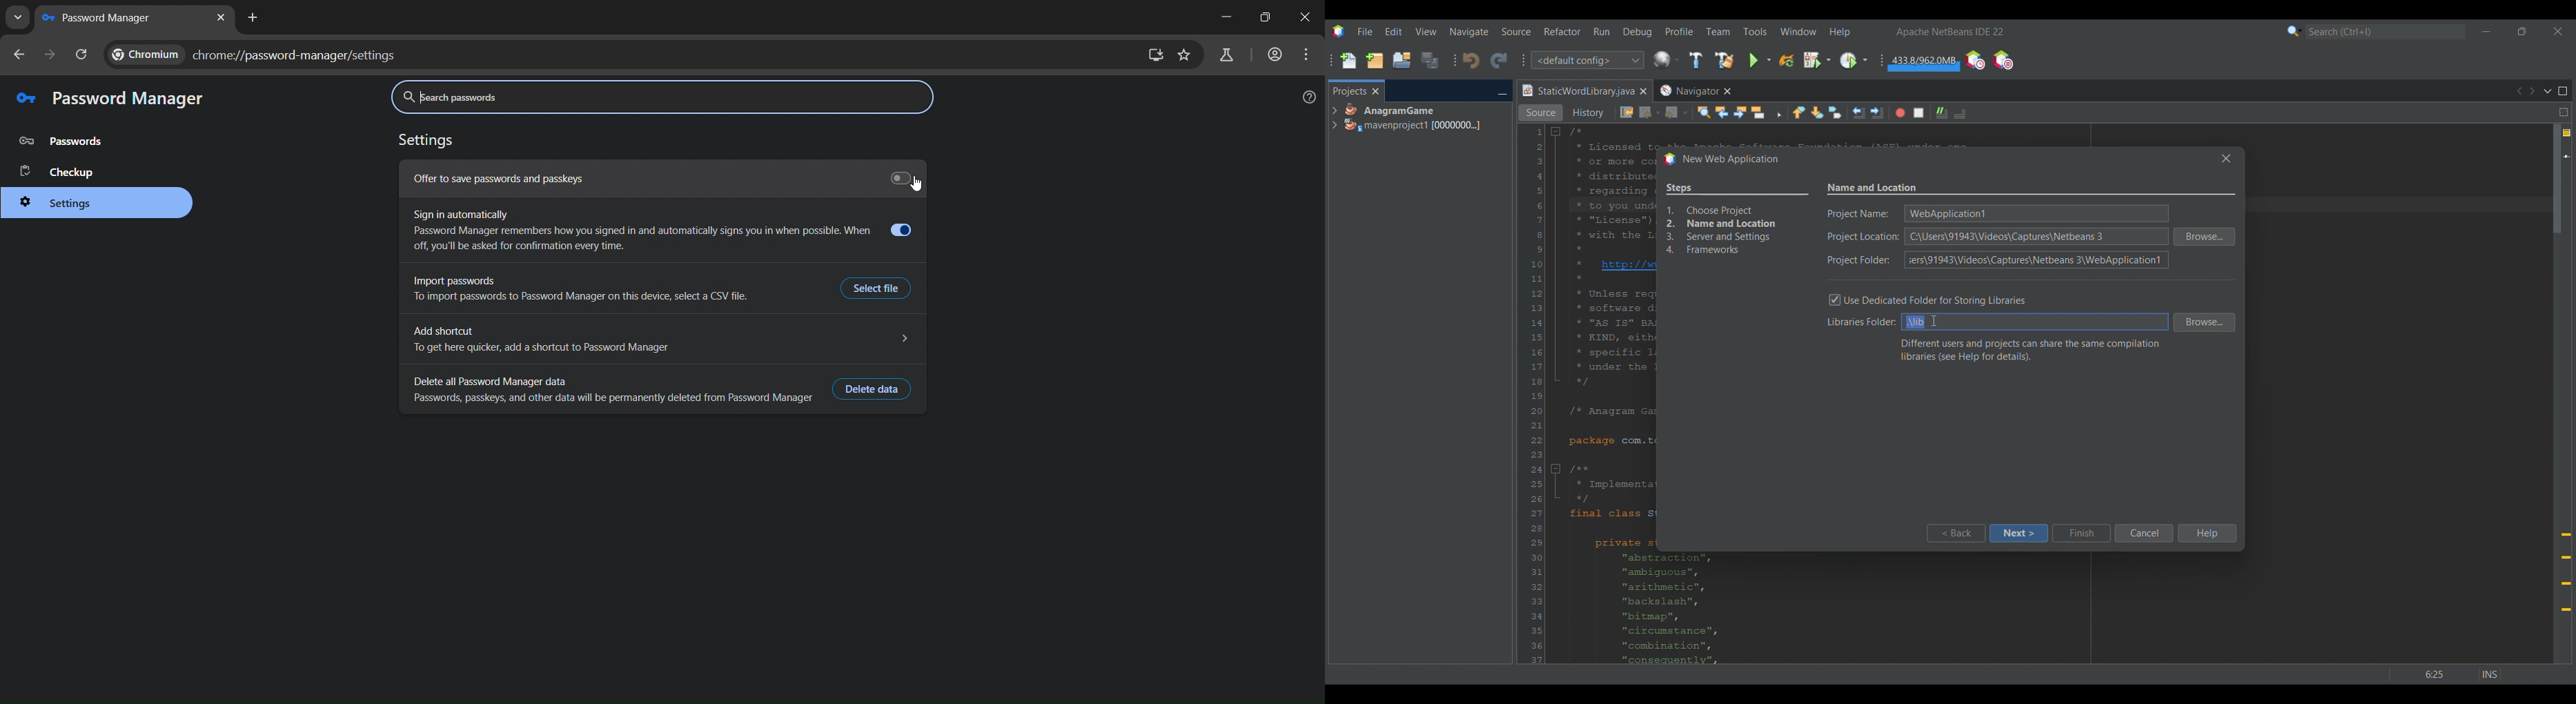  Describe the element at coordinates (2050, 322) in the screenshot. I see `Text box` at that location.